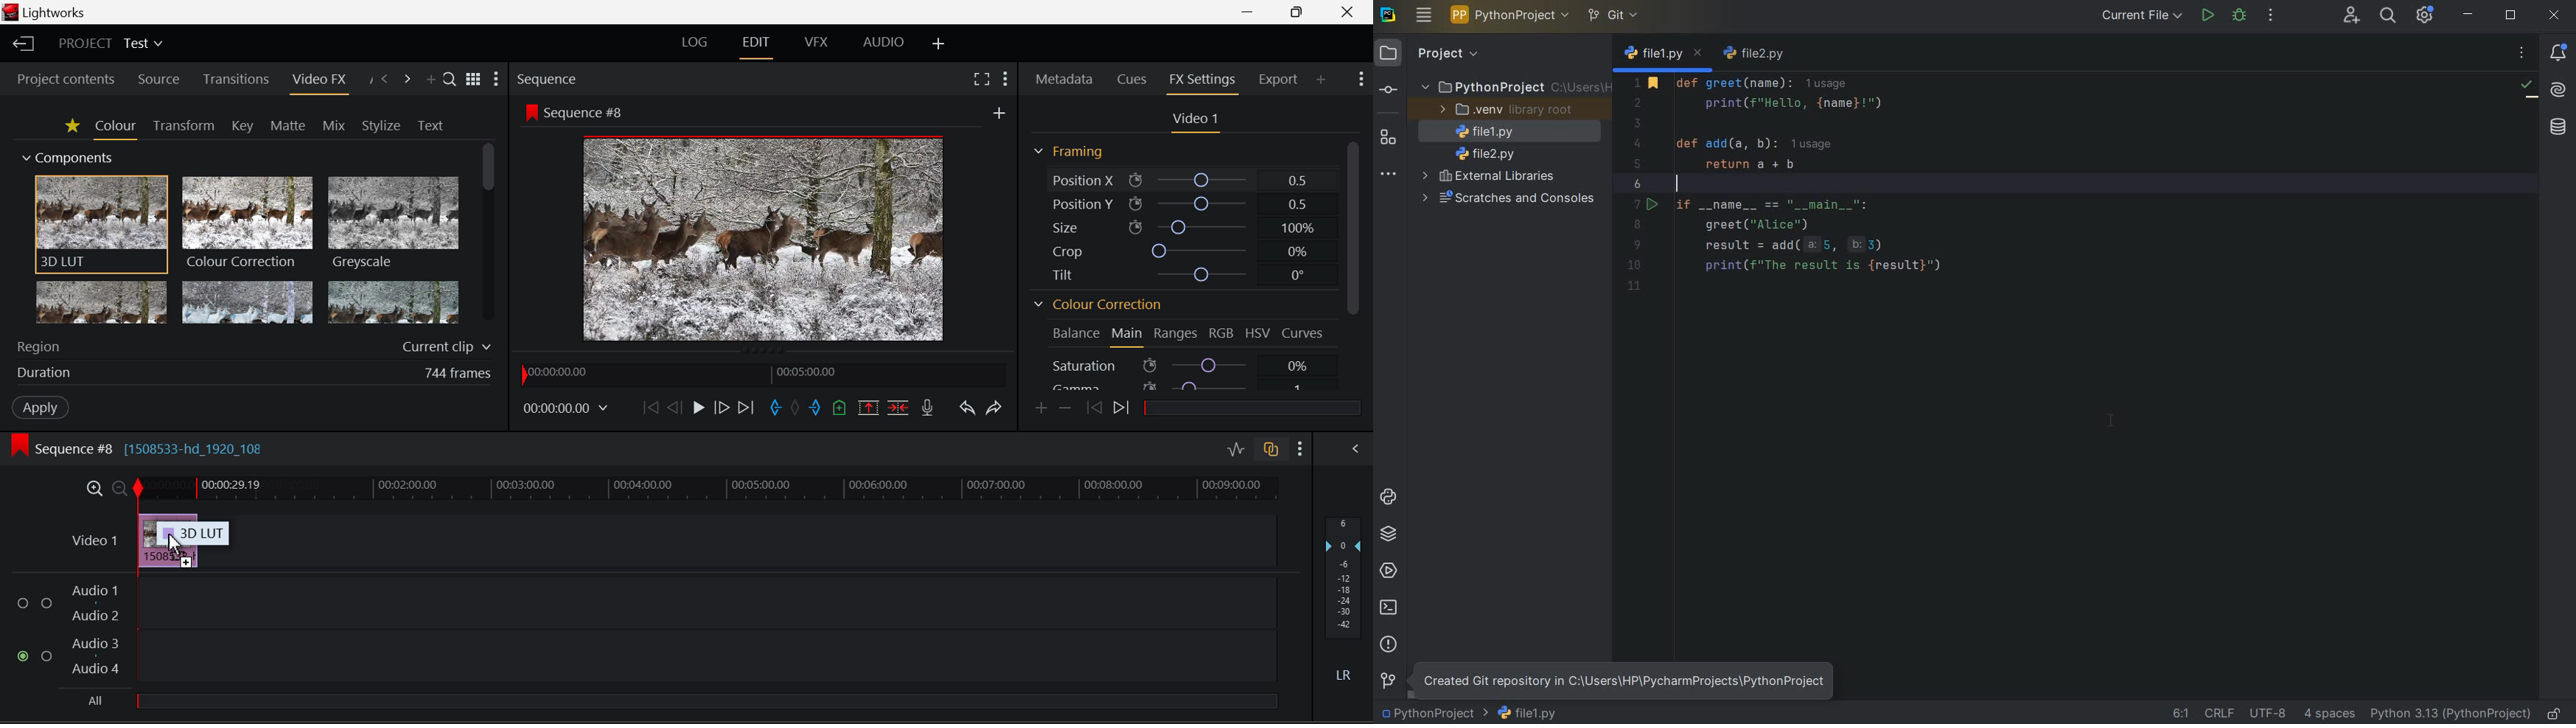 Image resolution: width=2576 pixels, height=728 pixels. Describe the element at coordinates (96, 668) in the screenshot. I see `Audio4` at that location.